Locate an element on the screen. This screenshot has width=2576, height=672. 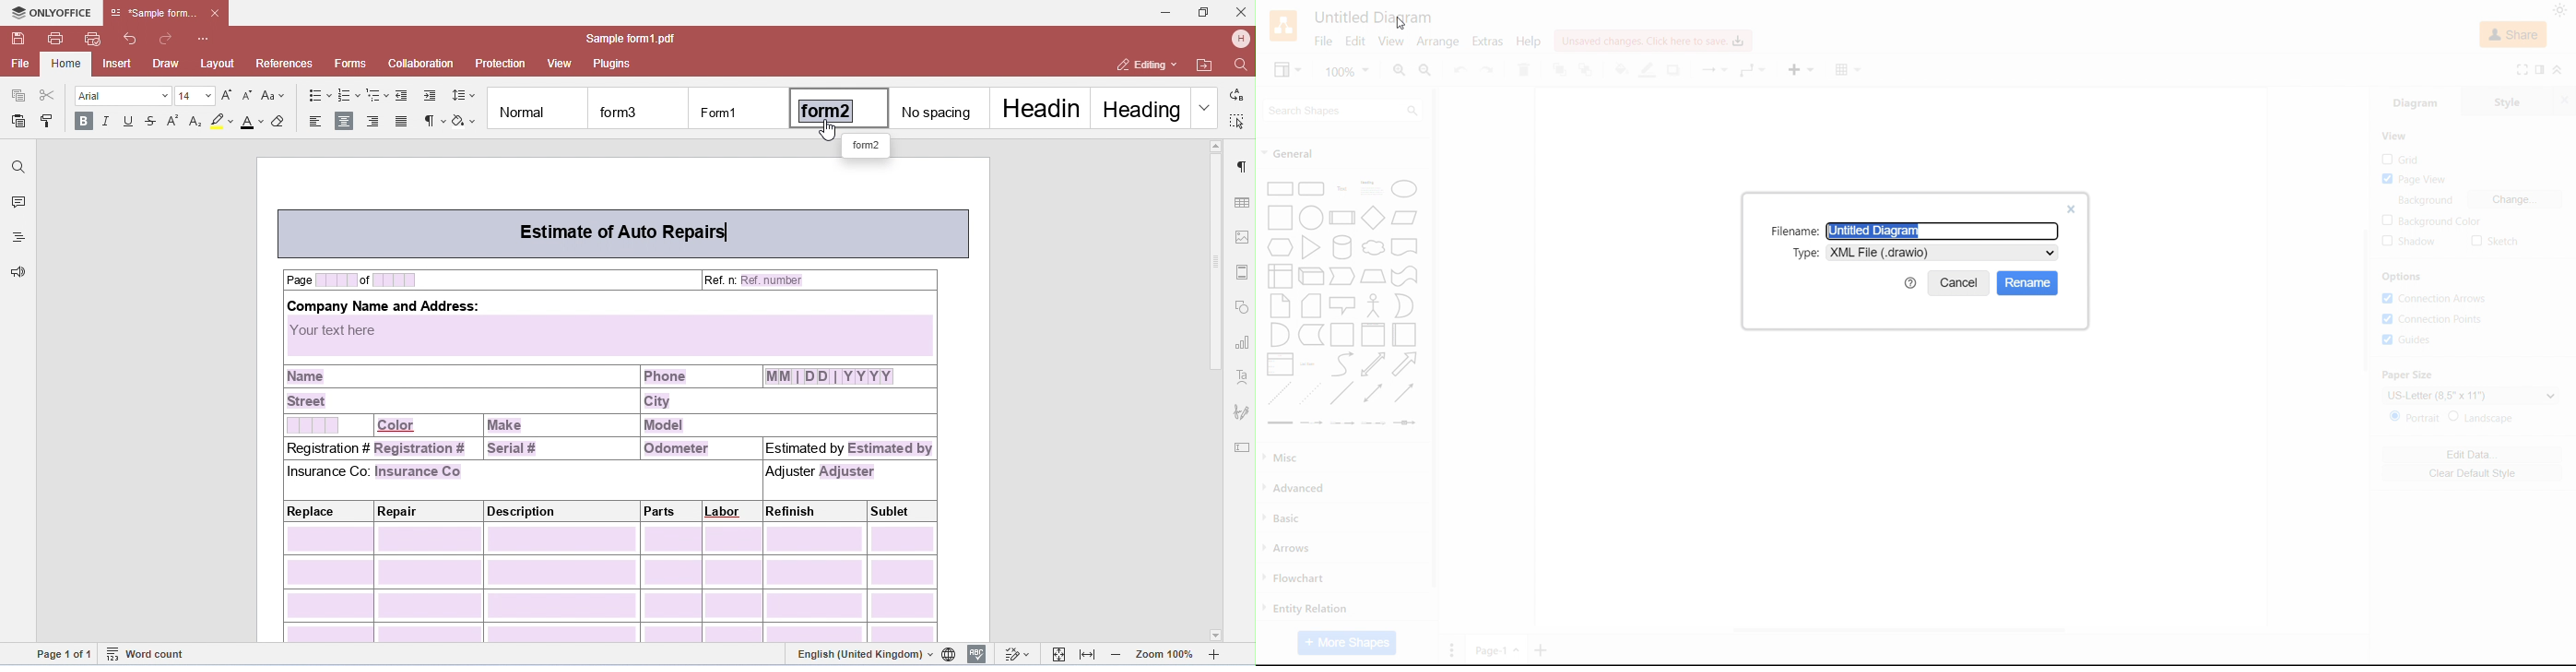
Table  is located at coordinates (1849, 70).